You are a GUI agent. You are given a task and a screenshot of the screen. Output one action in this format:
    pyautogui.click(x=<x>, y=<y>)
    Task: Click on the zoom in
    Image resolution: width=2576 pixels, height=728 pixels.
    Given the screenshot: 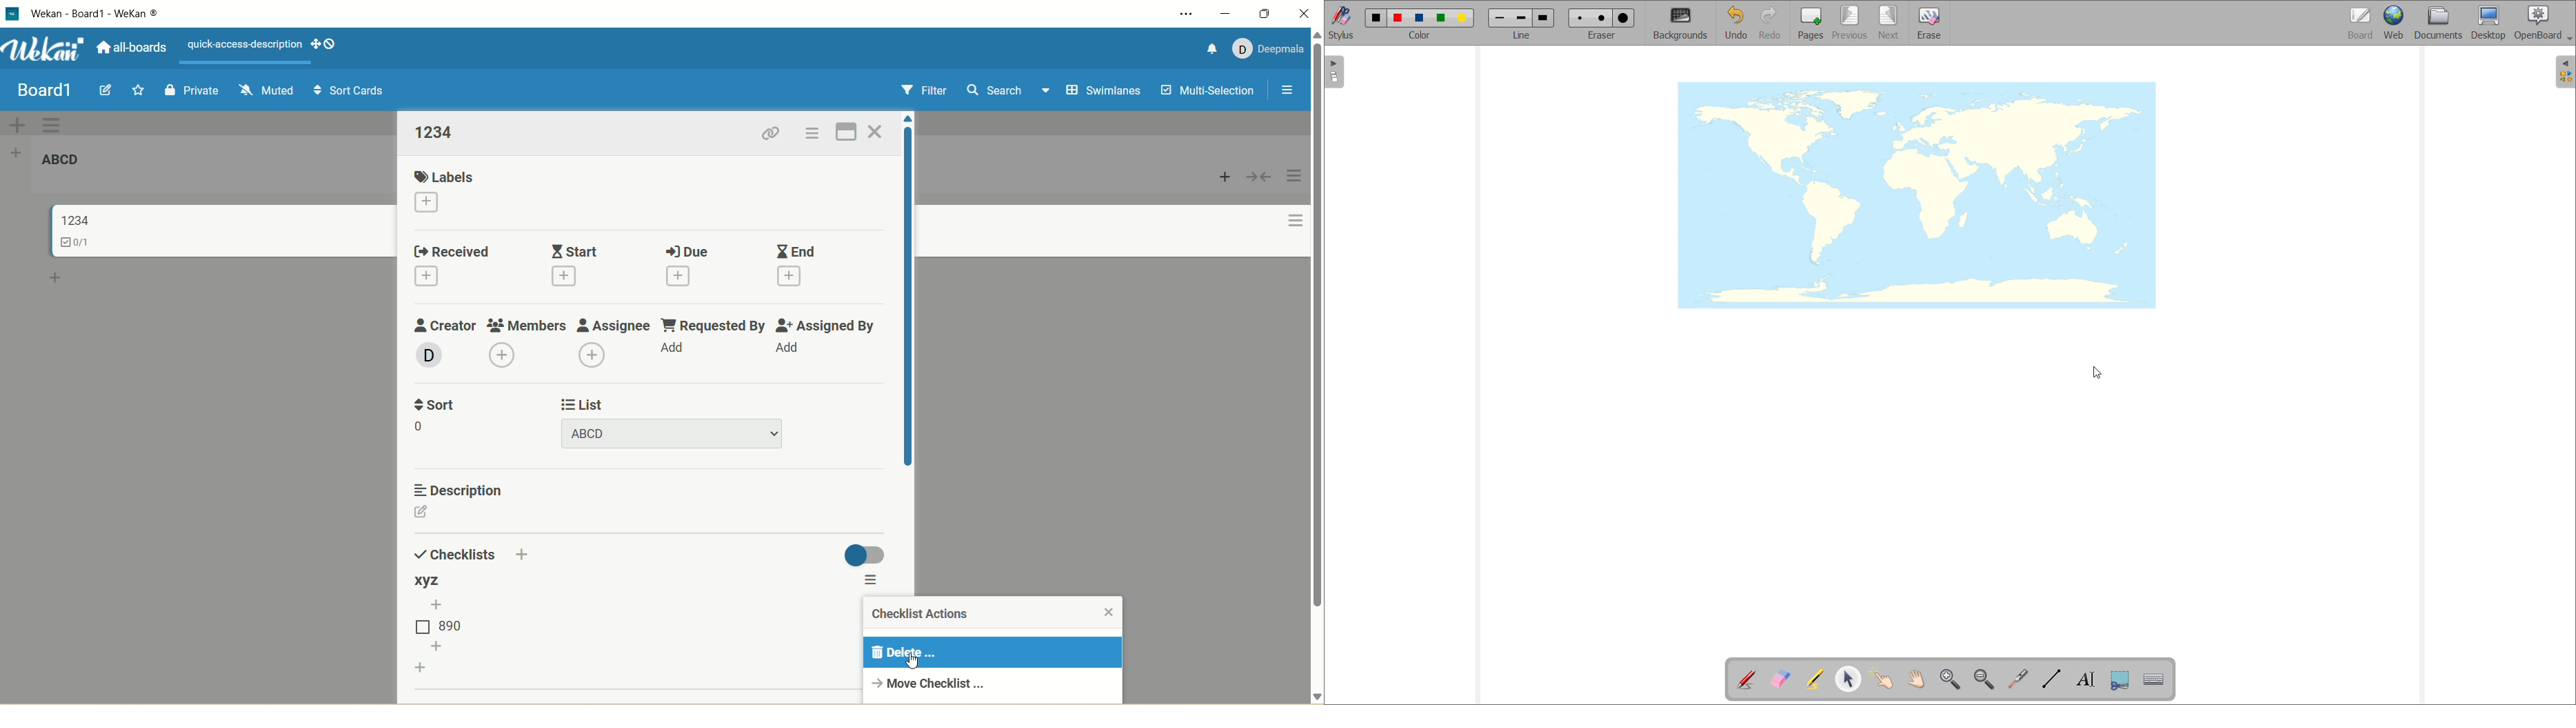 What is the action you would take?
    pyautogui.click(x=1952, y=680)
    